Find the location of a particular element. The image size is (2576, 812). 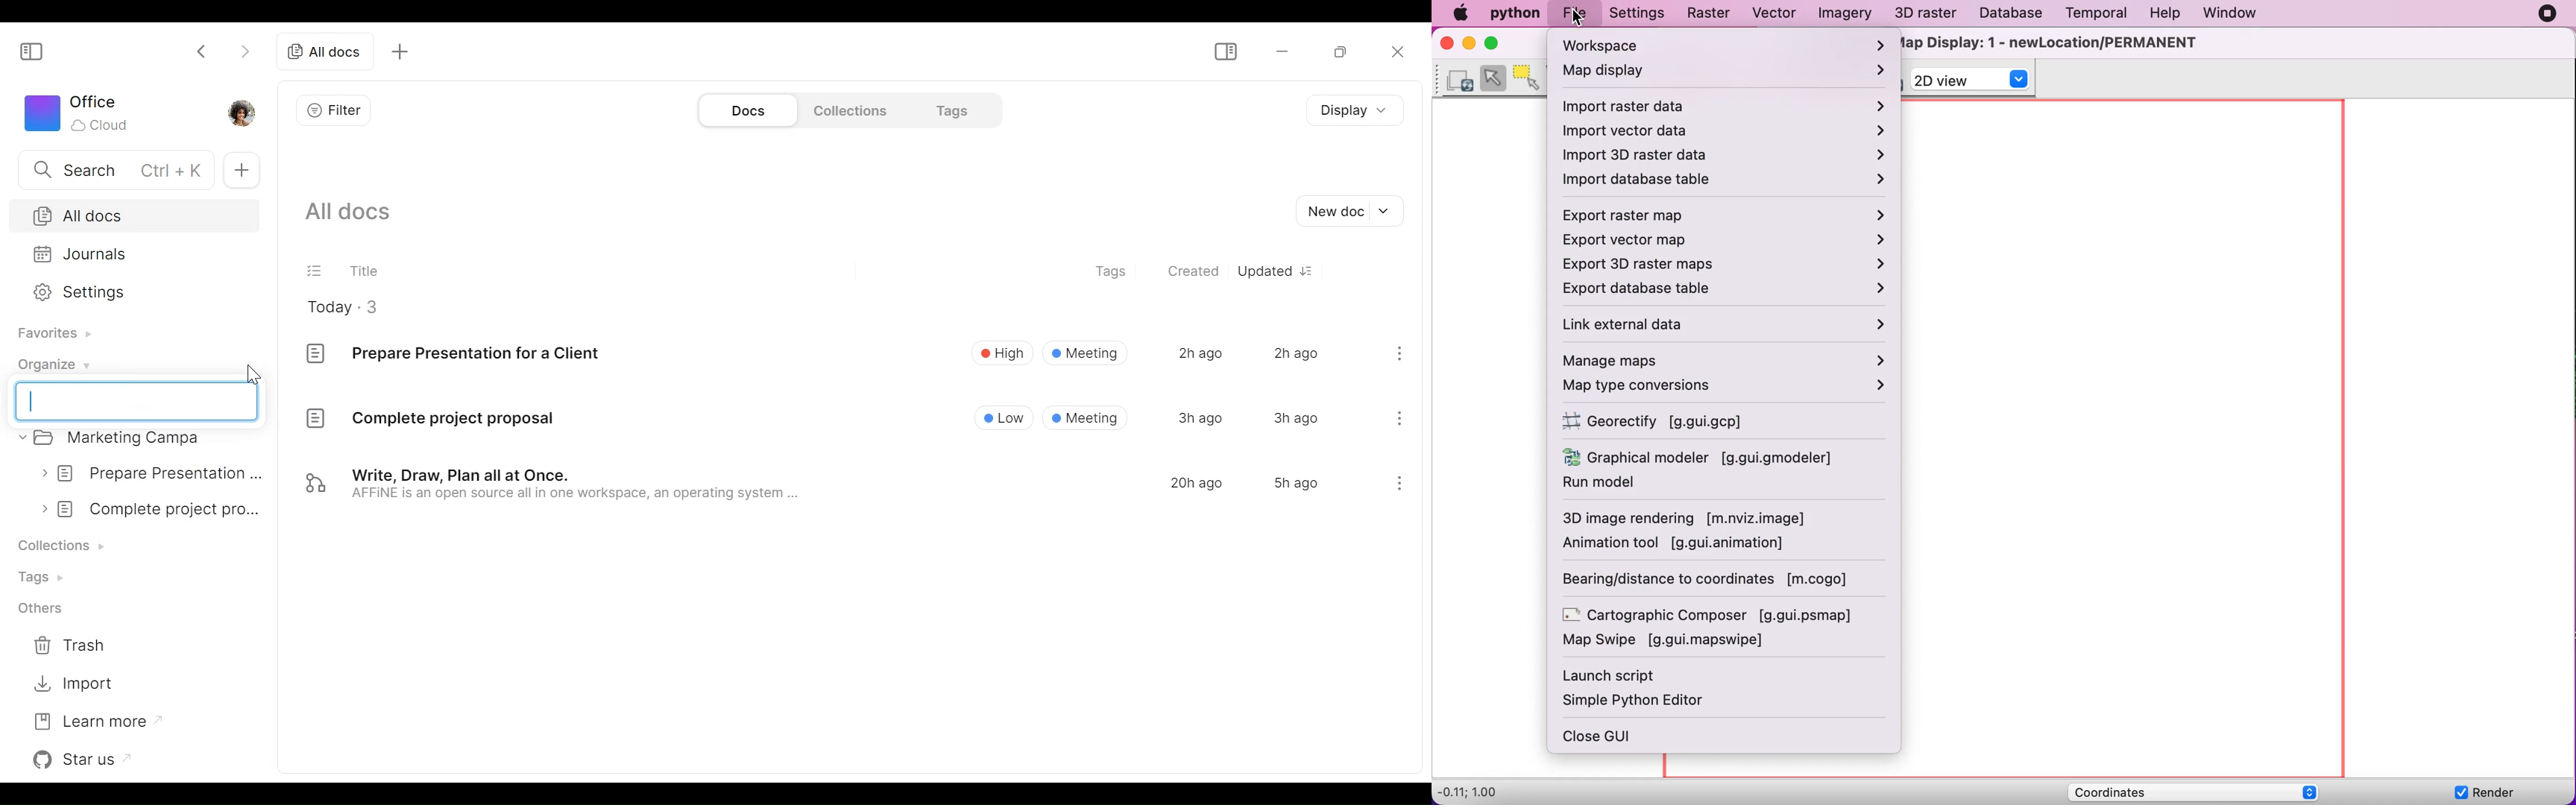

add tab is located at coordinates (405, 51).